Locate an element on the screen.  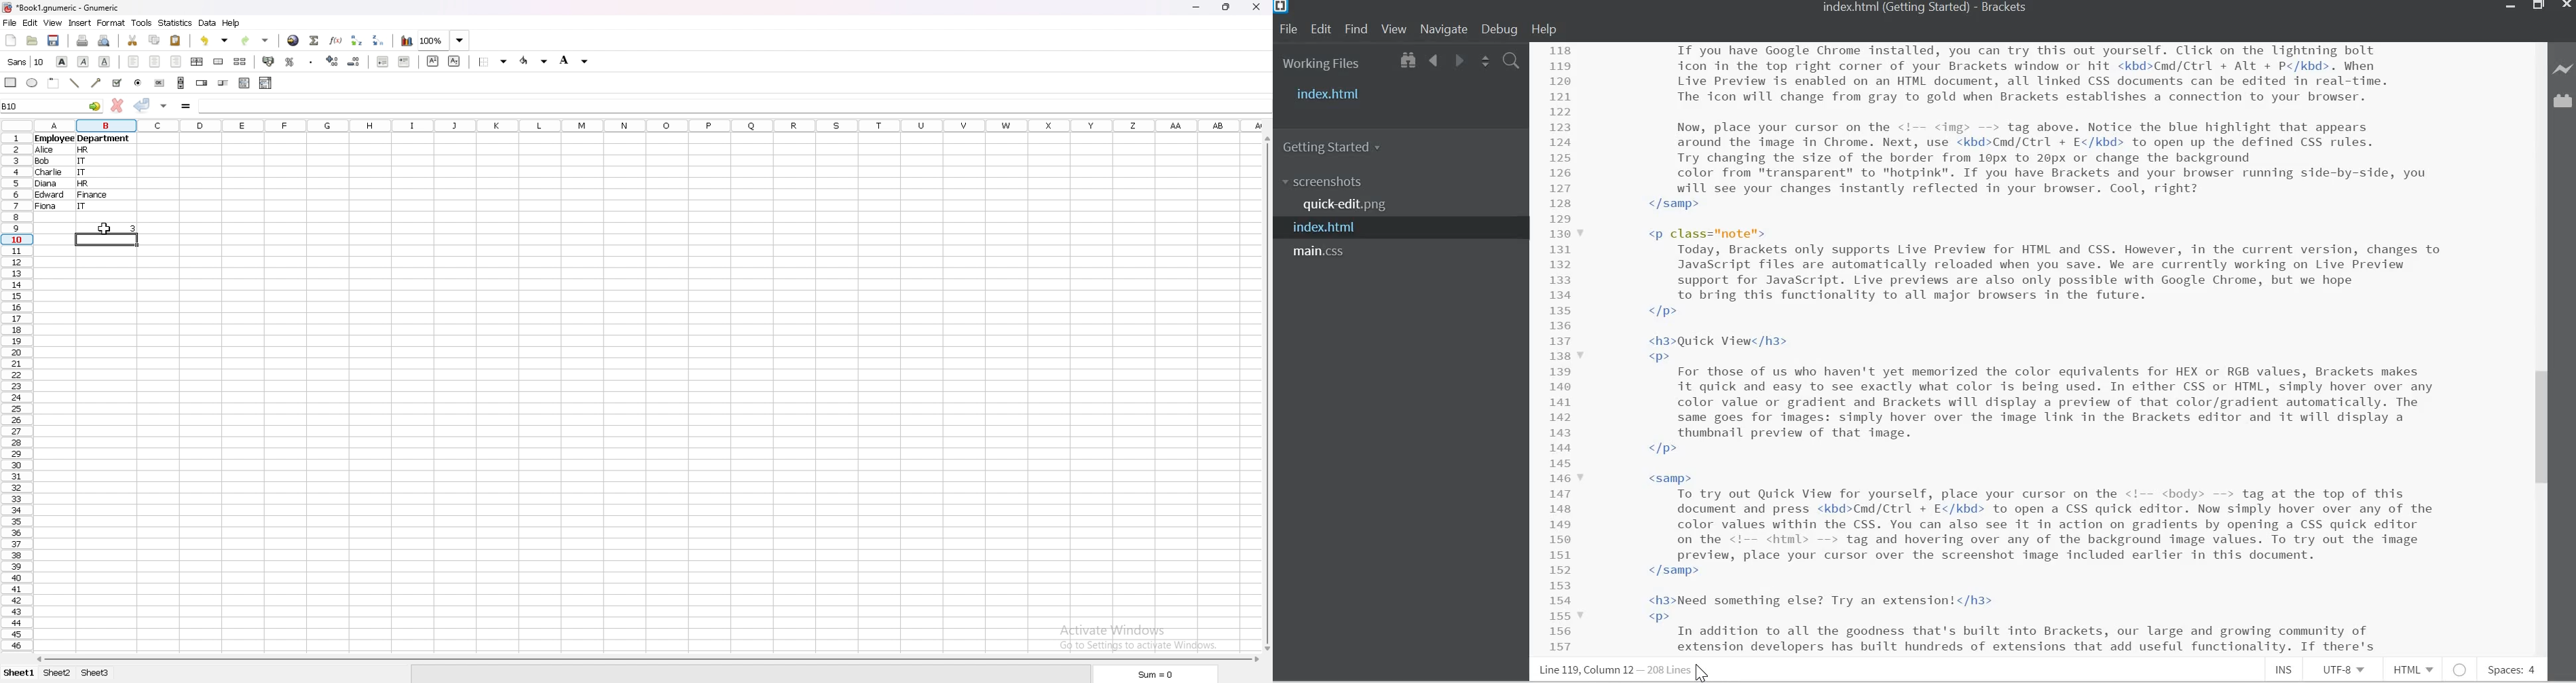
Restore is located at coordinates (2537, 6).